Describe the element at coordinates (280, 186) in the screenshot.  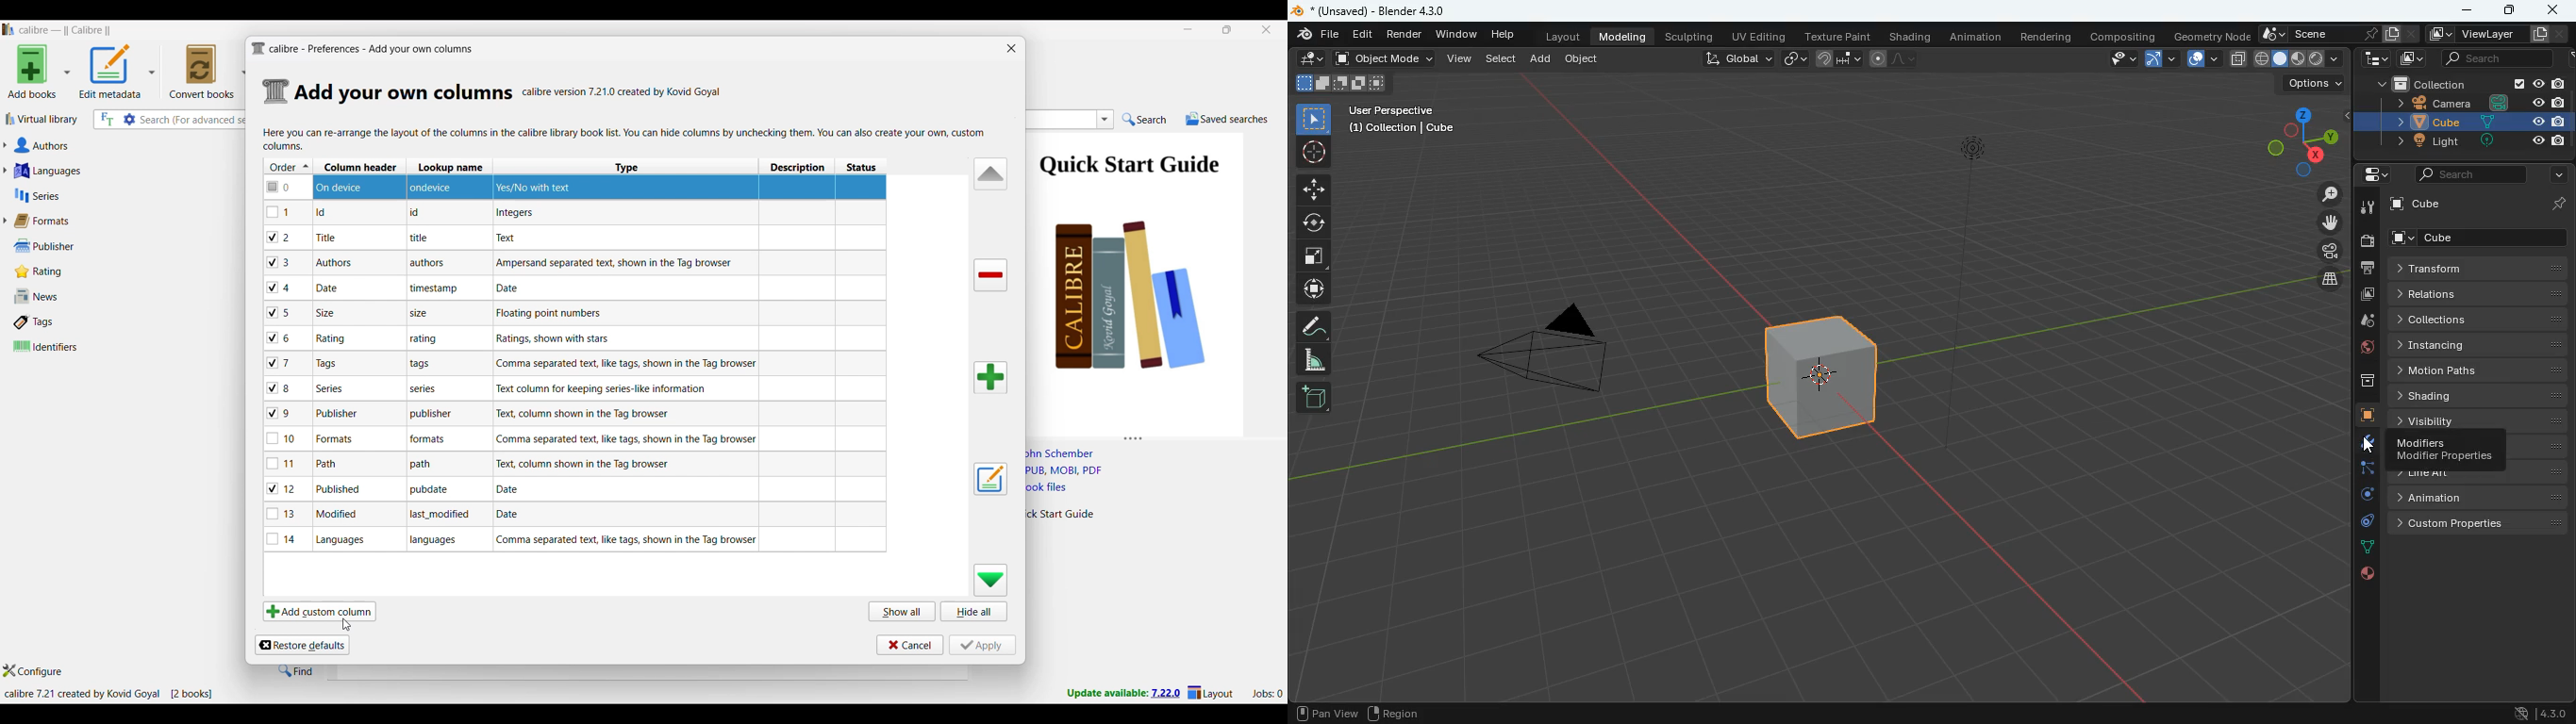
I see `checkbox - 0` at that location.